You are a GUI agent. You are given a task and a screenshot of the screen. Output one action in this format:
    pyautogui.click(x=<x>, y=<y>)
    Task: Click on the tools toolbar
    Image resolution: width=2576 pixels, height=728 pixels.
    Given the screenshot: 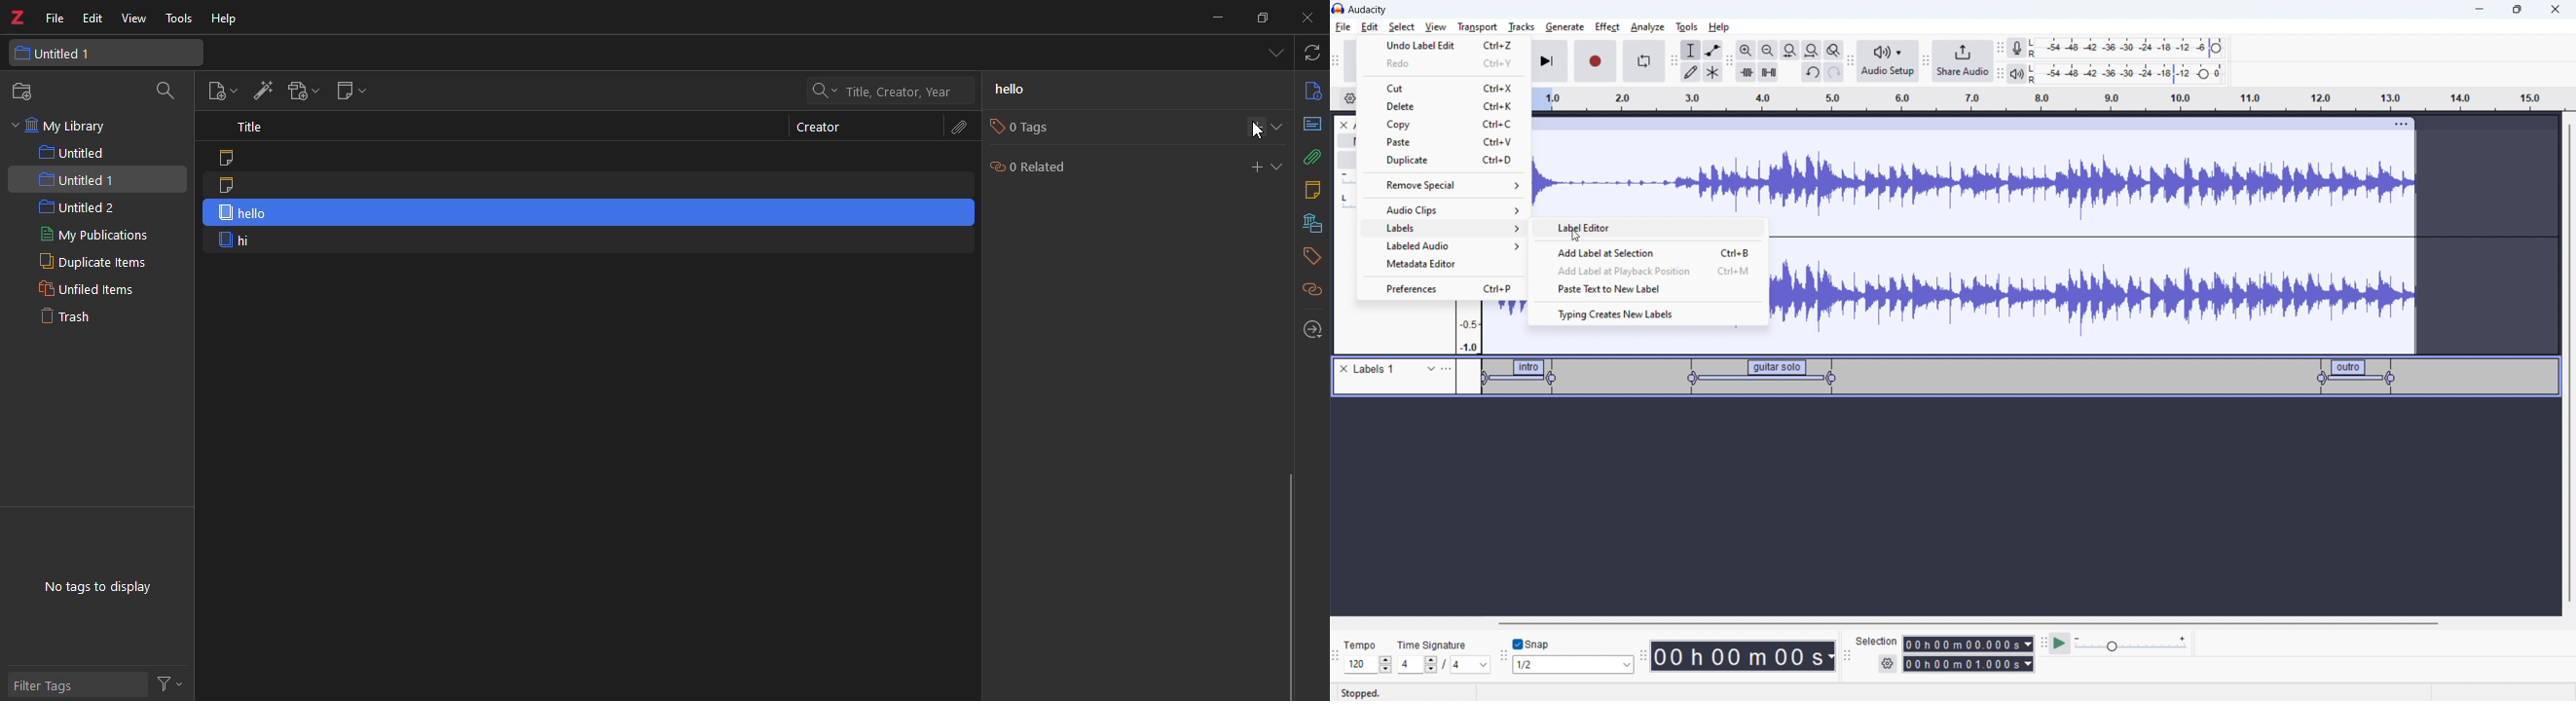 What is the action you would take?
    pyautogui.click(x=1674, y=61)
    